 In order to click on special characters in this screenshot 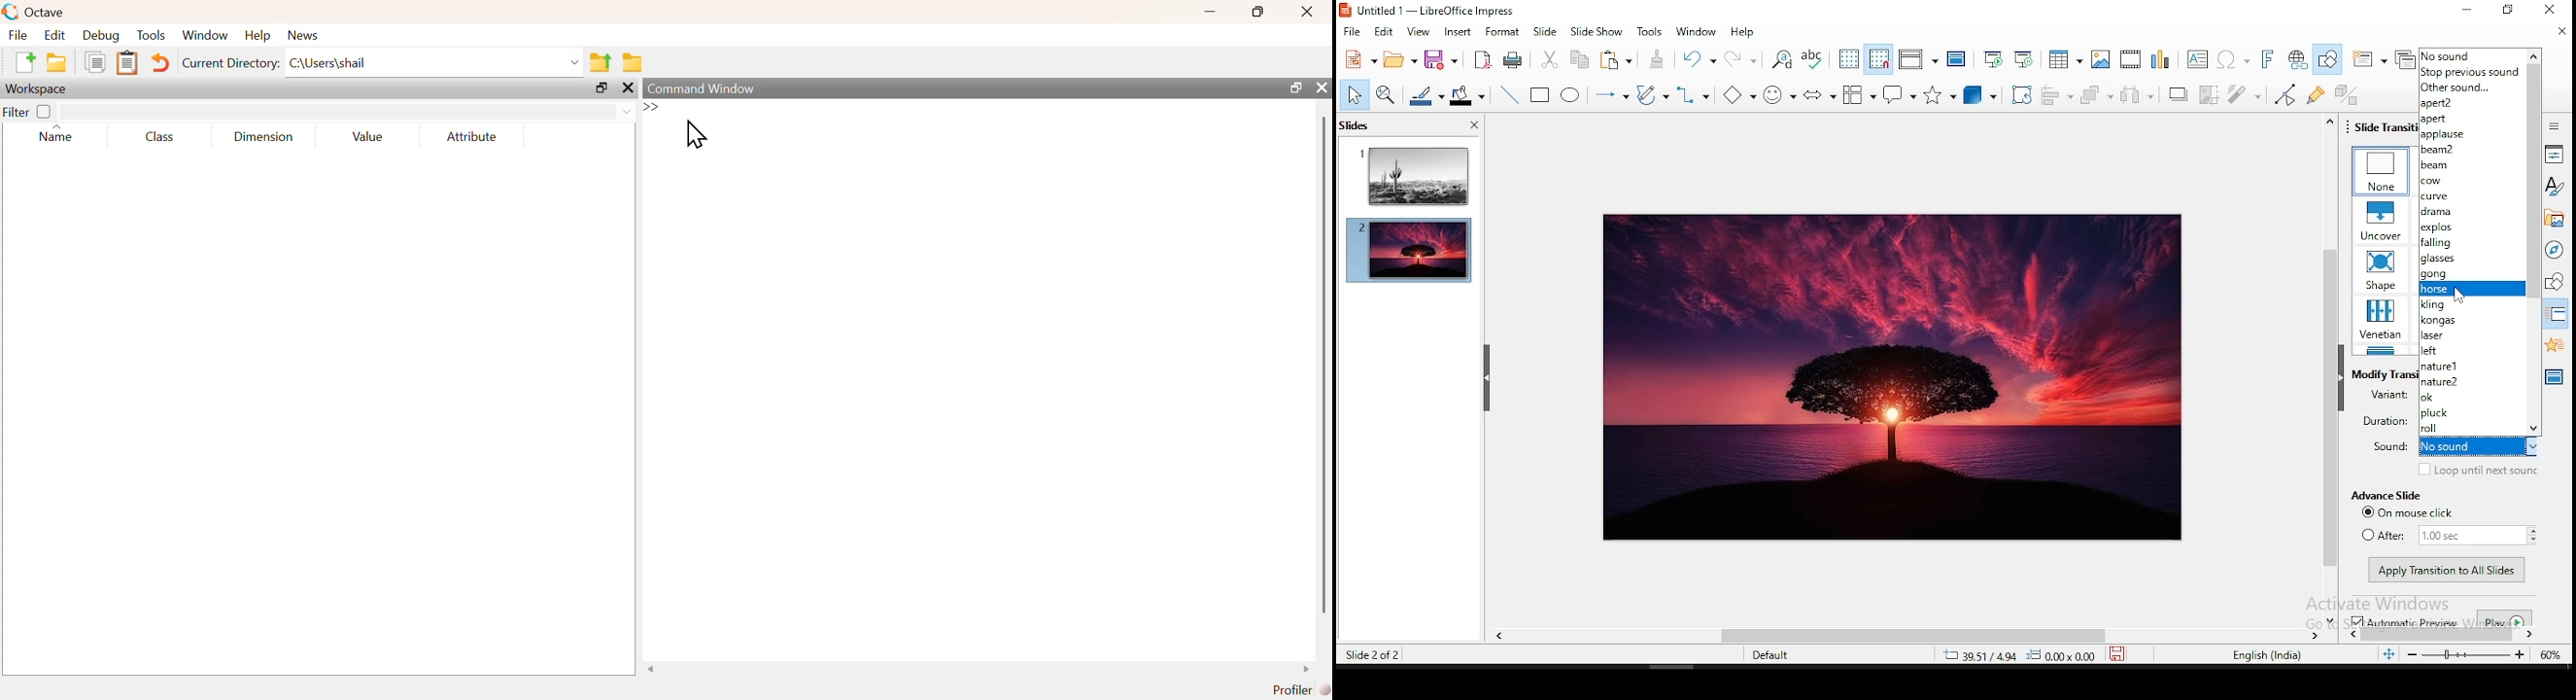, I will do `click(2232, 61)`.